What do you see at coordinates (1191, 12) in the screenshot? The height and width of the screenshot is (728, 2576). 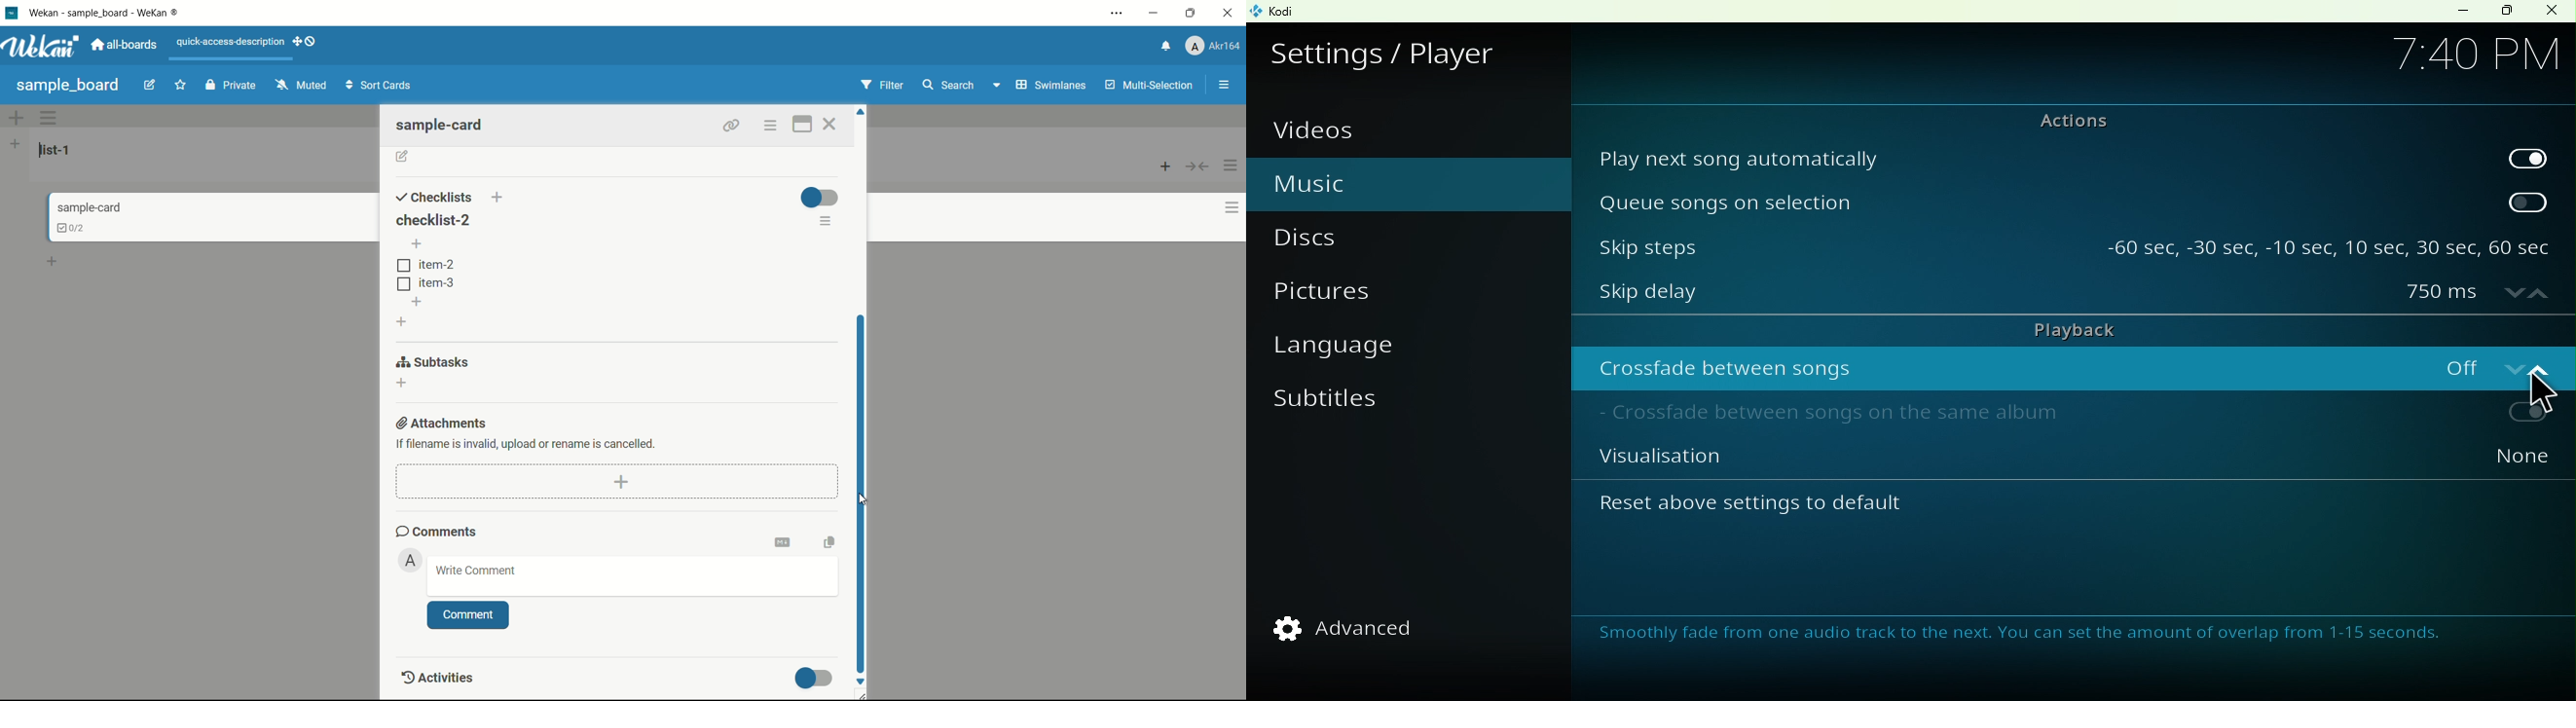 I see `maximize` at bounding box center [1191, 12].